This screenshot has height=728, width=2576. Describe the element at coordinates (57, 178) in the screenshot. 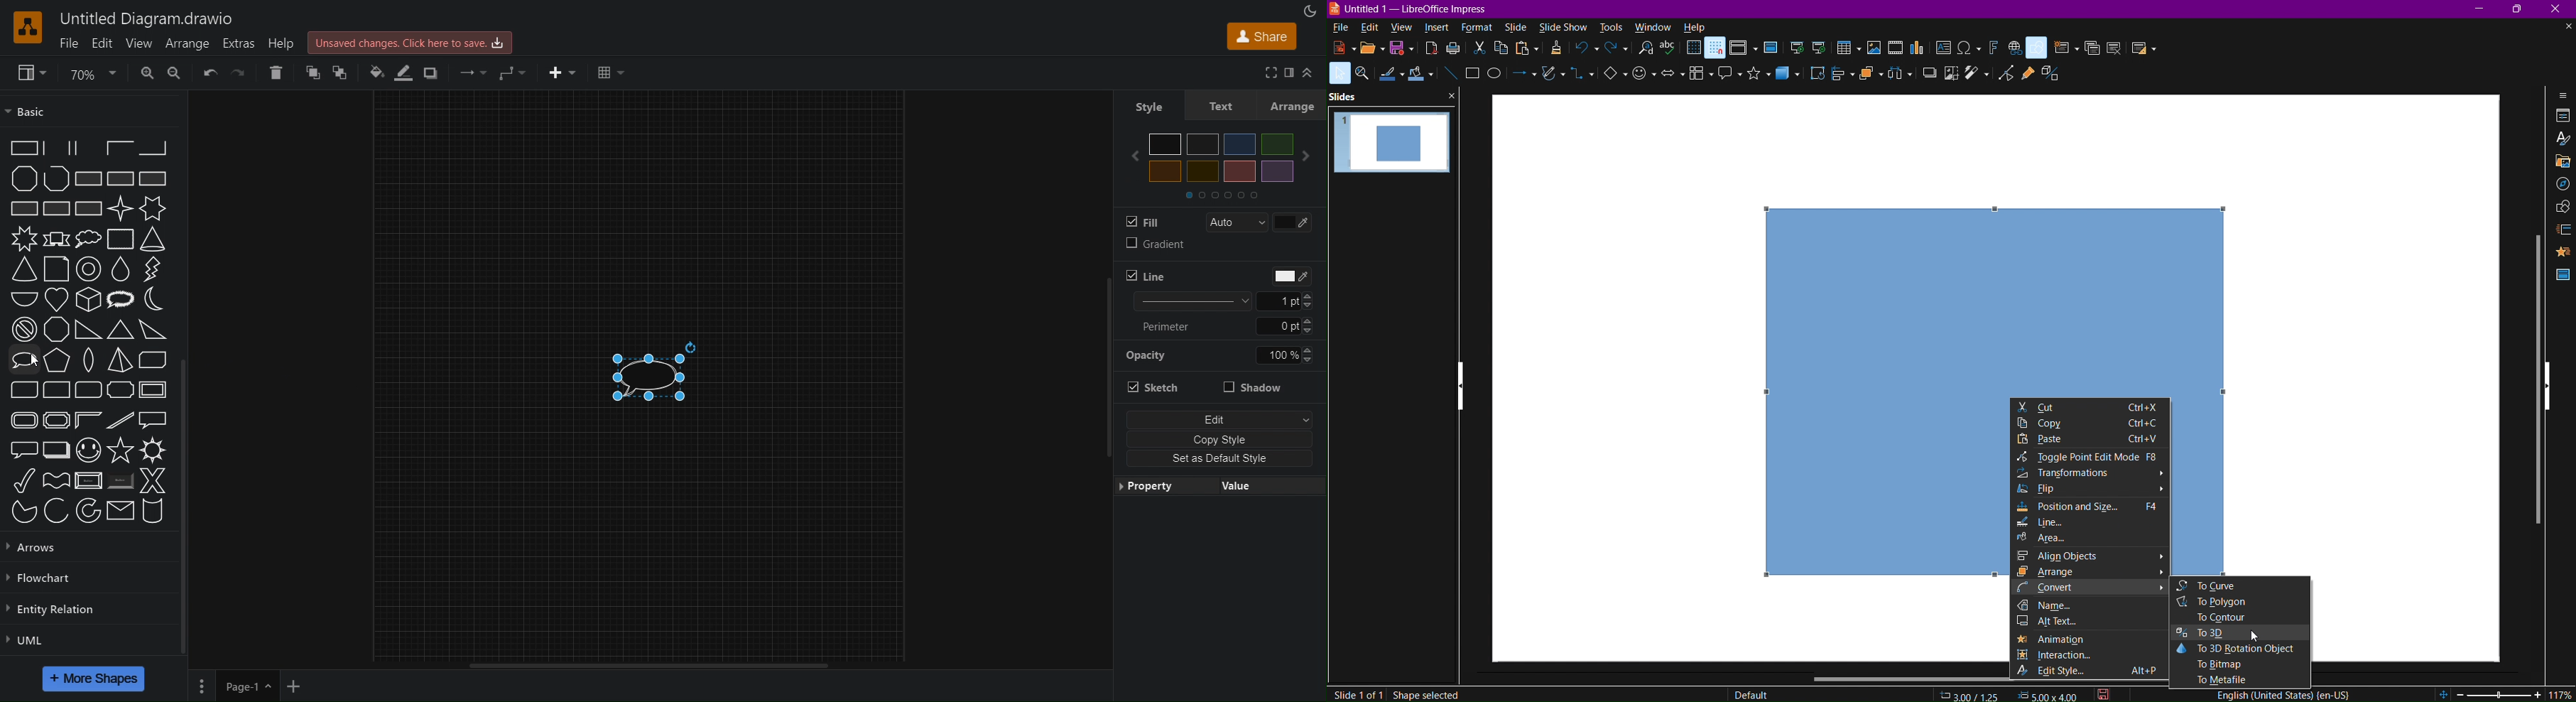

I see `Polyline` at that location.